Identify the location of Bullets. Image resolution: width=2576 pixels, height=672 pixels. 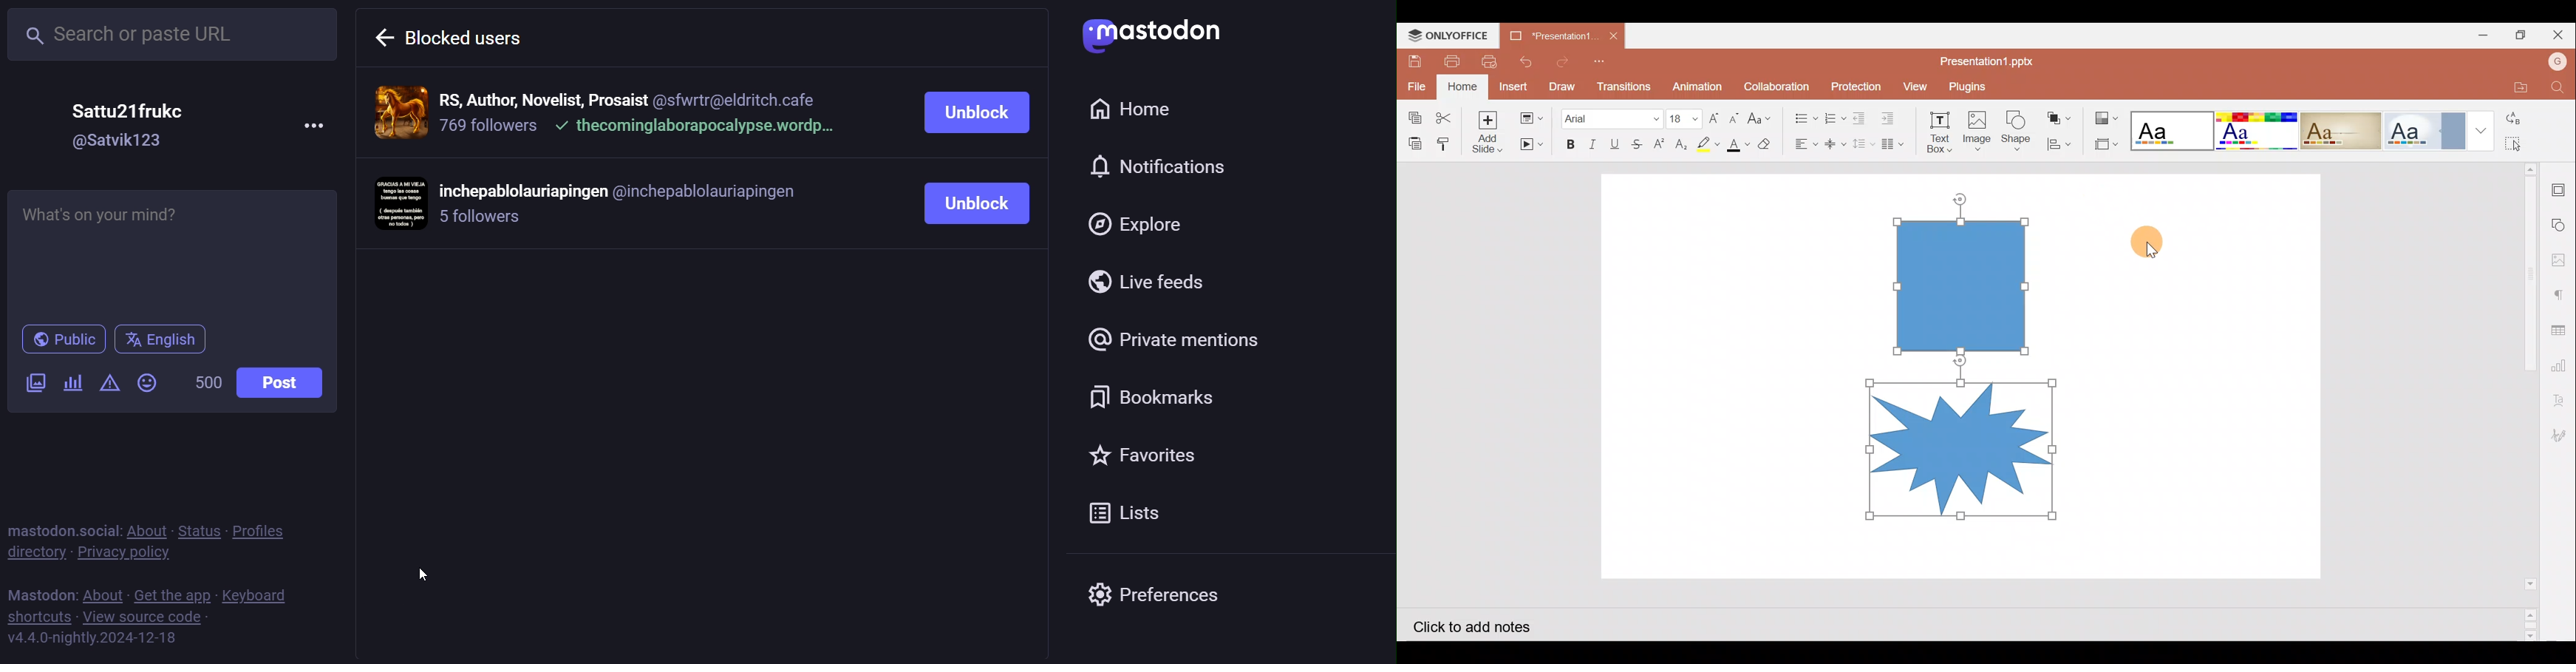
(1802, 115).